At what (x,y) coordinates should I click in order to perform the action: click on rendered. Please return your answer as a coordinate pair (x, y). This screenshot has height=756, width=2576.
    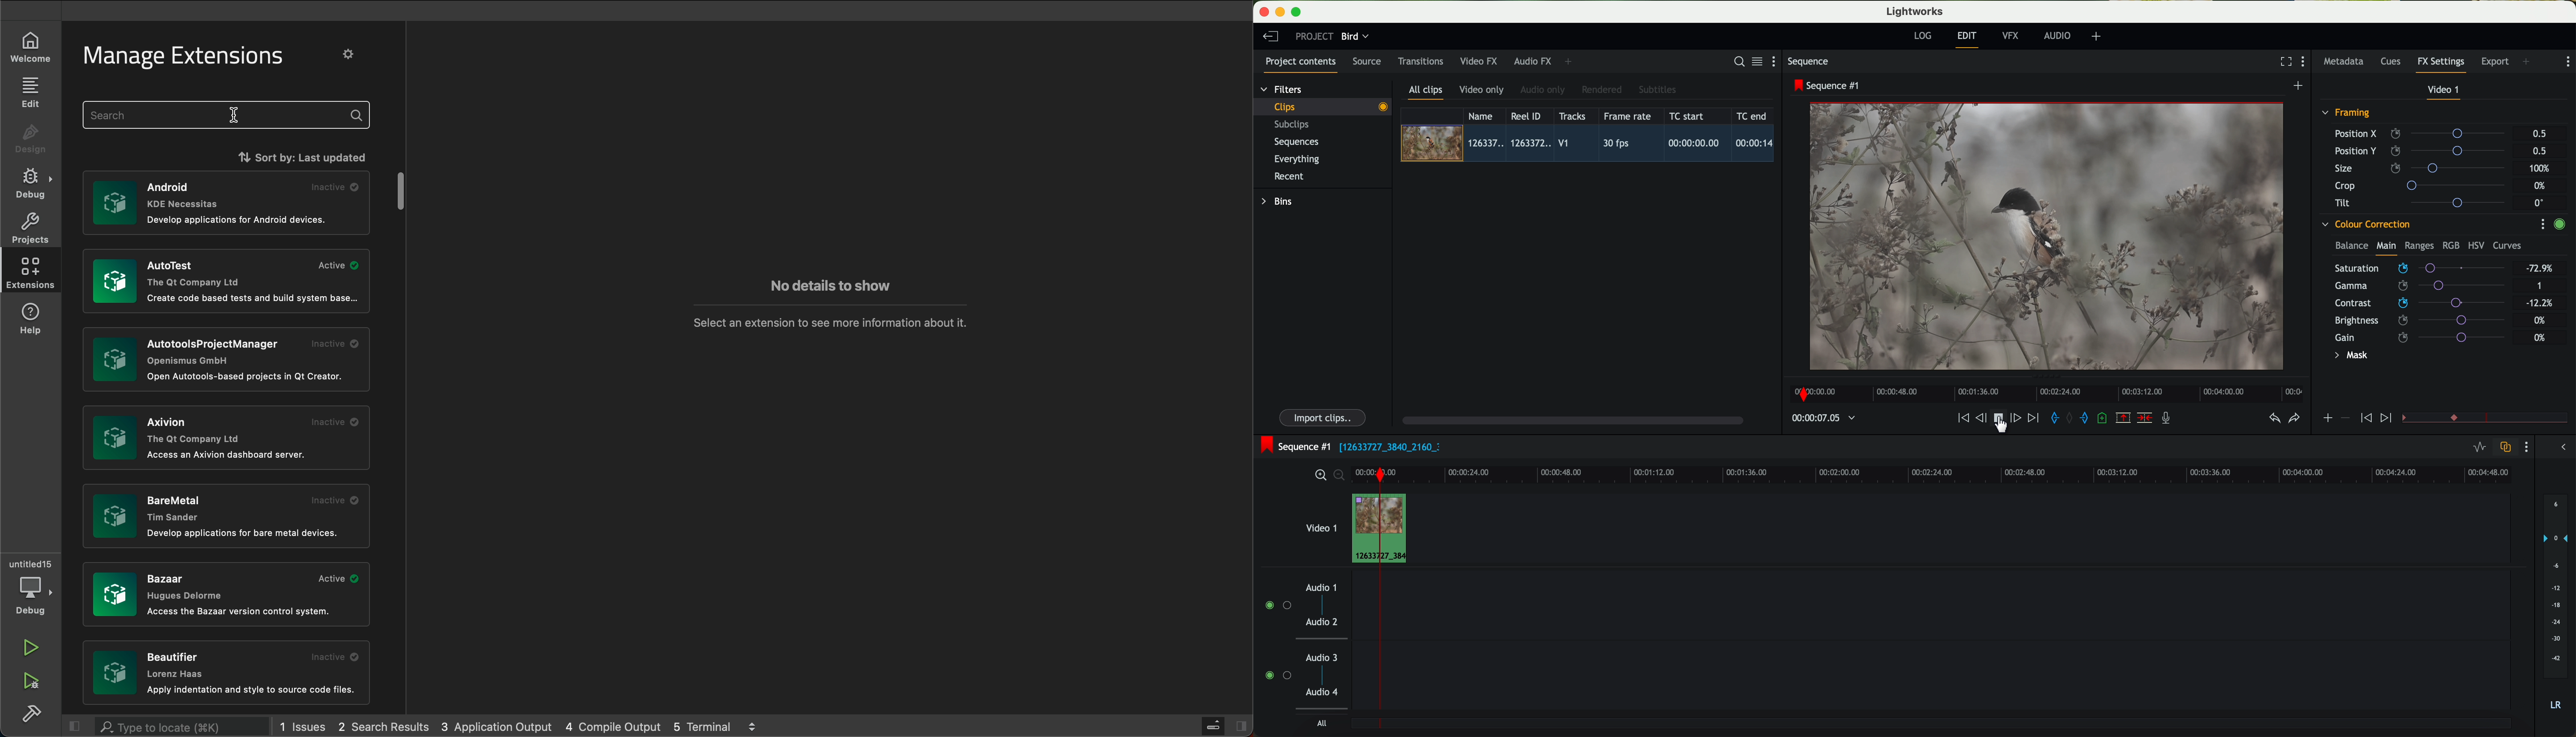
    Looking at the image, I should click on (1602, 90).